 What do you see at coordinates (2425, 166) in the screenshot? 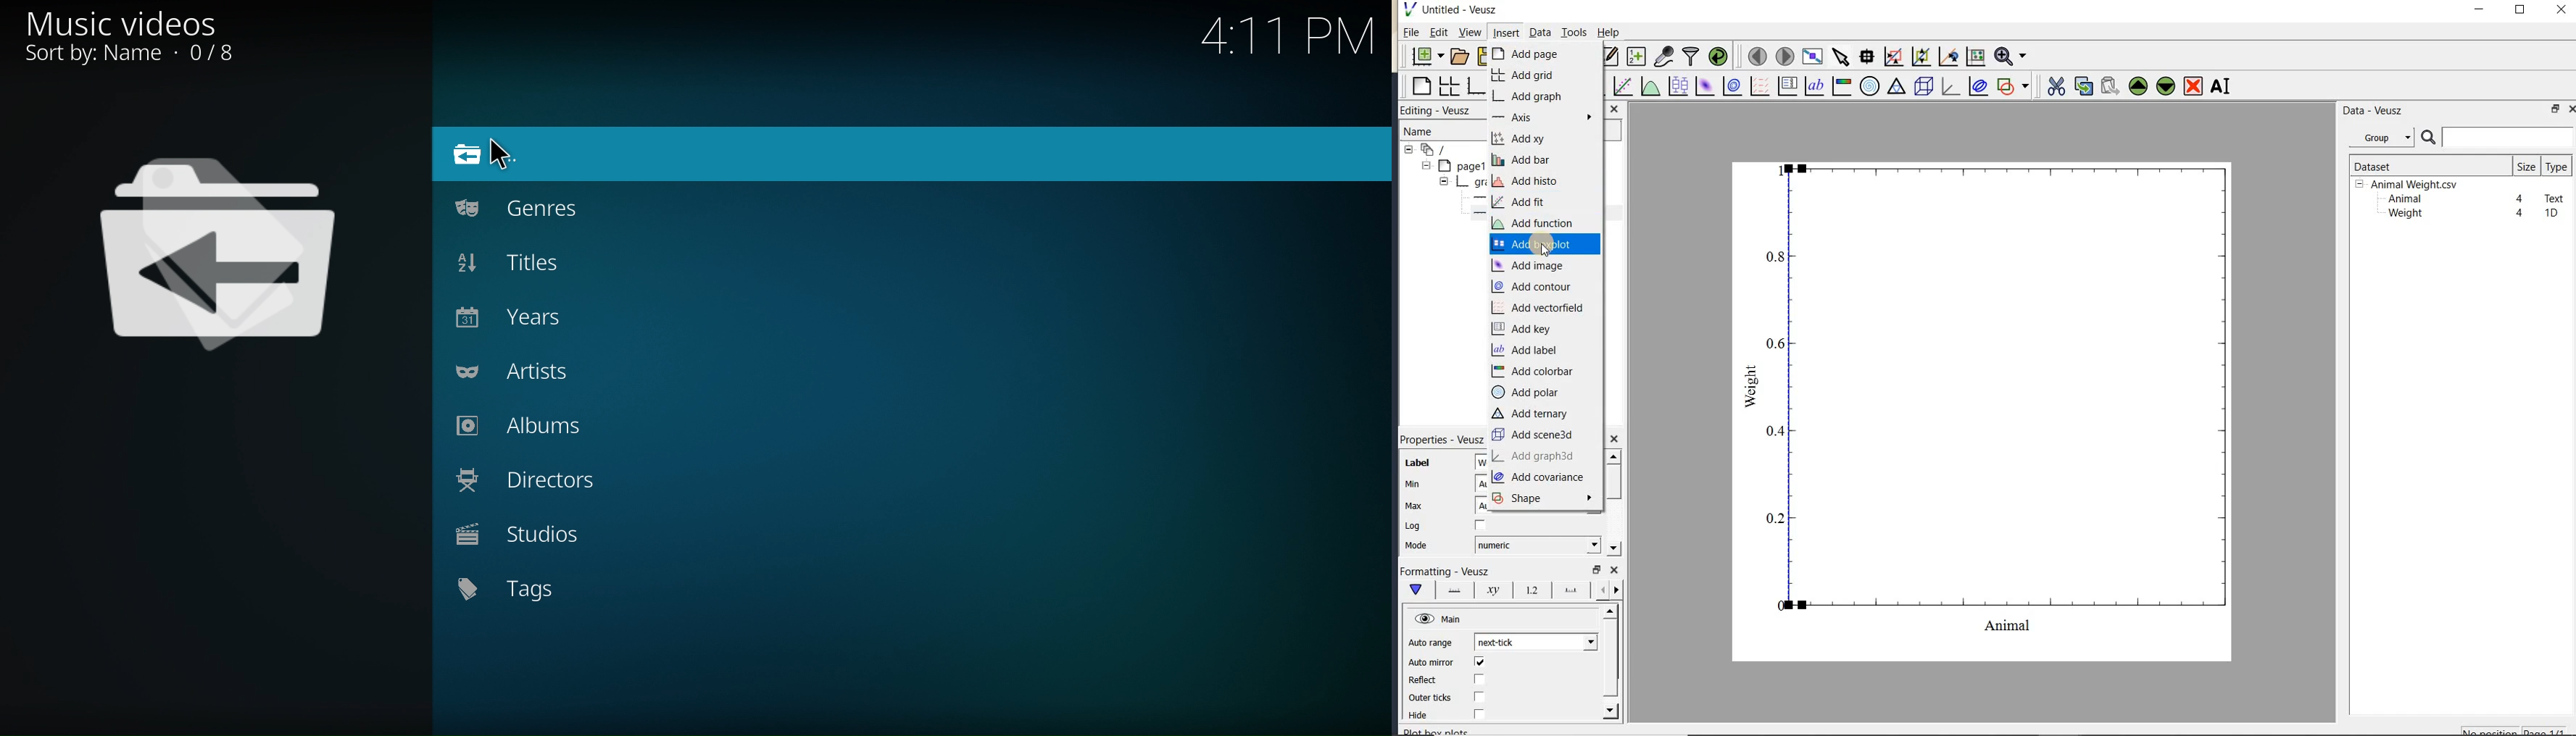
I see `Dataset` at bounding box center [2425, 166].